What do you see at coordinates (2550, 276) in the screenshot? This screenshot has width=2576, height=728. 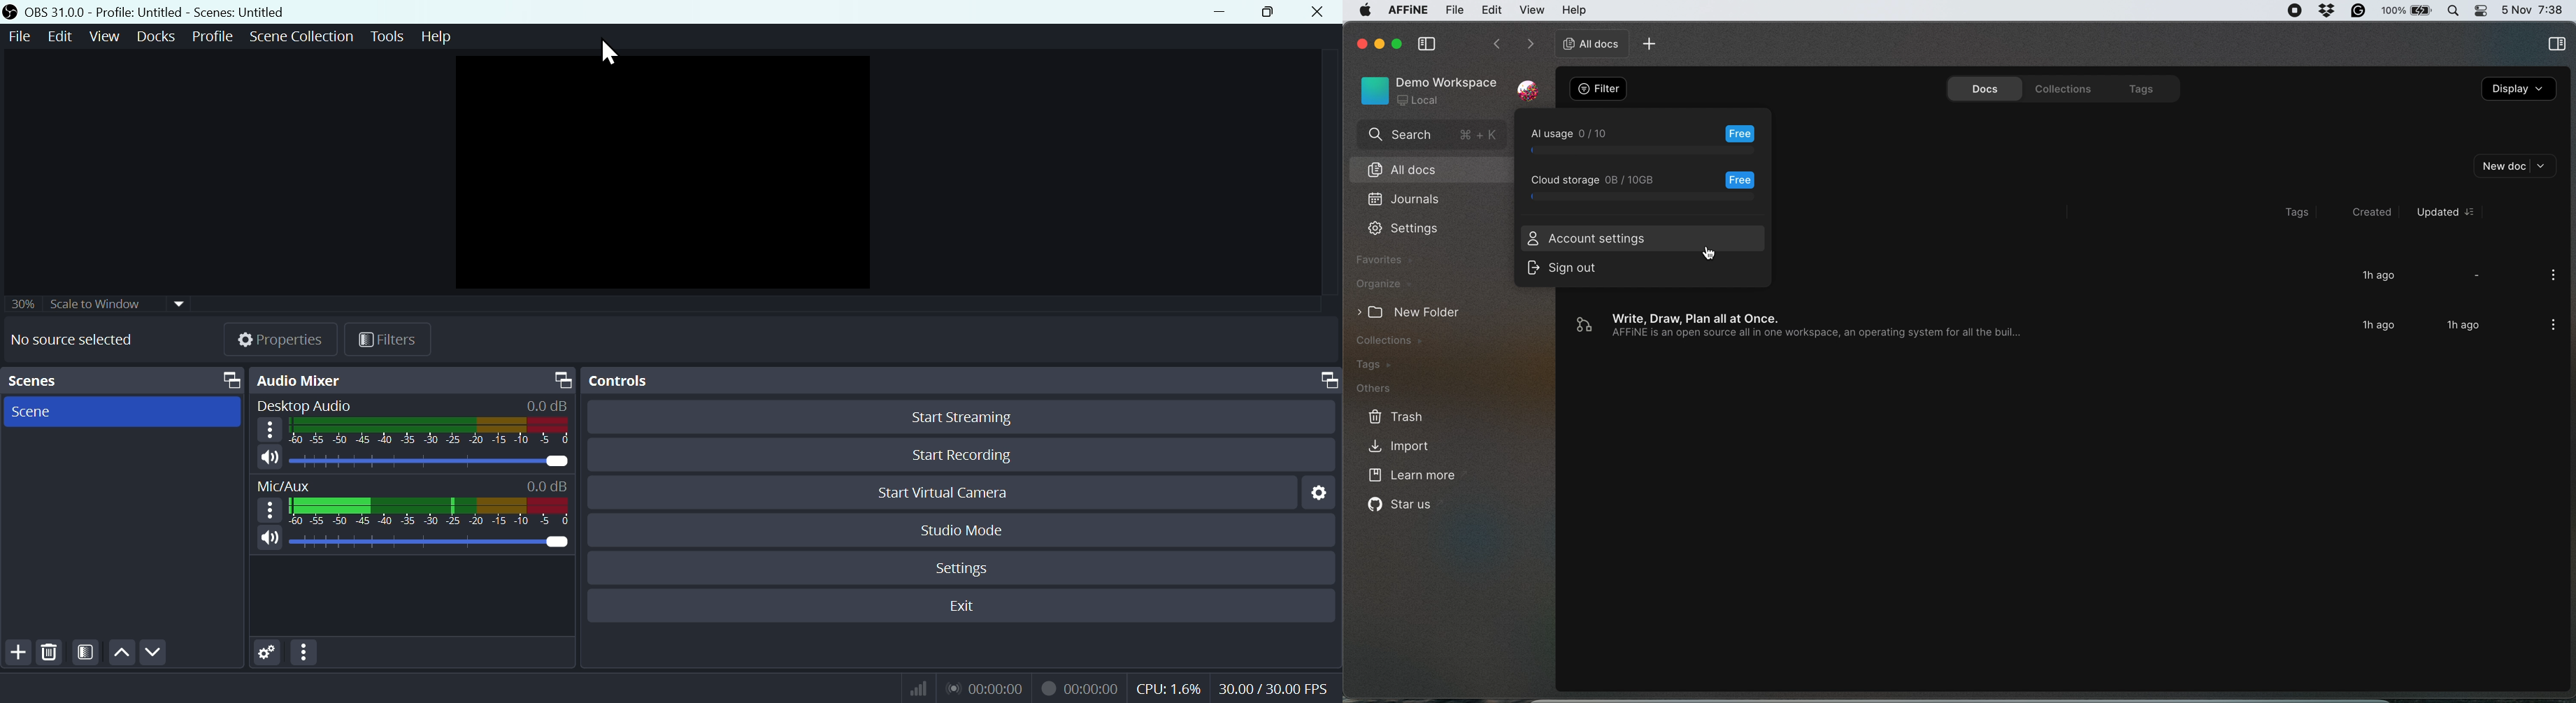 I see `more options` at bounding box center [2550, 276].